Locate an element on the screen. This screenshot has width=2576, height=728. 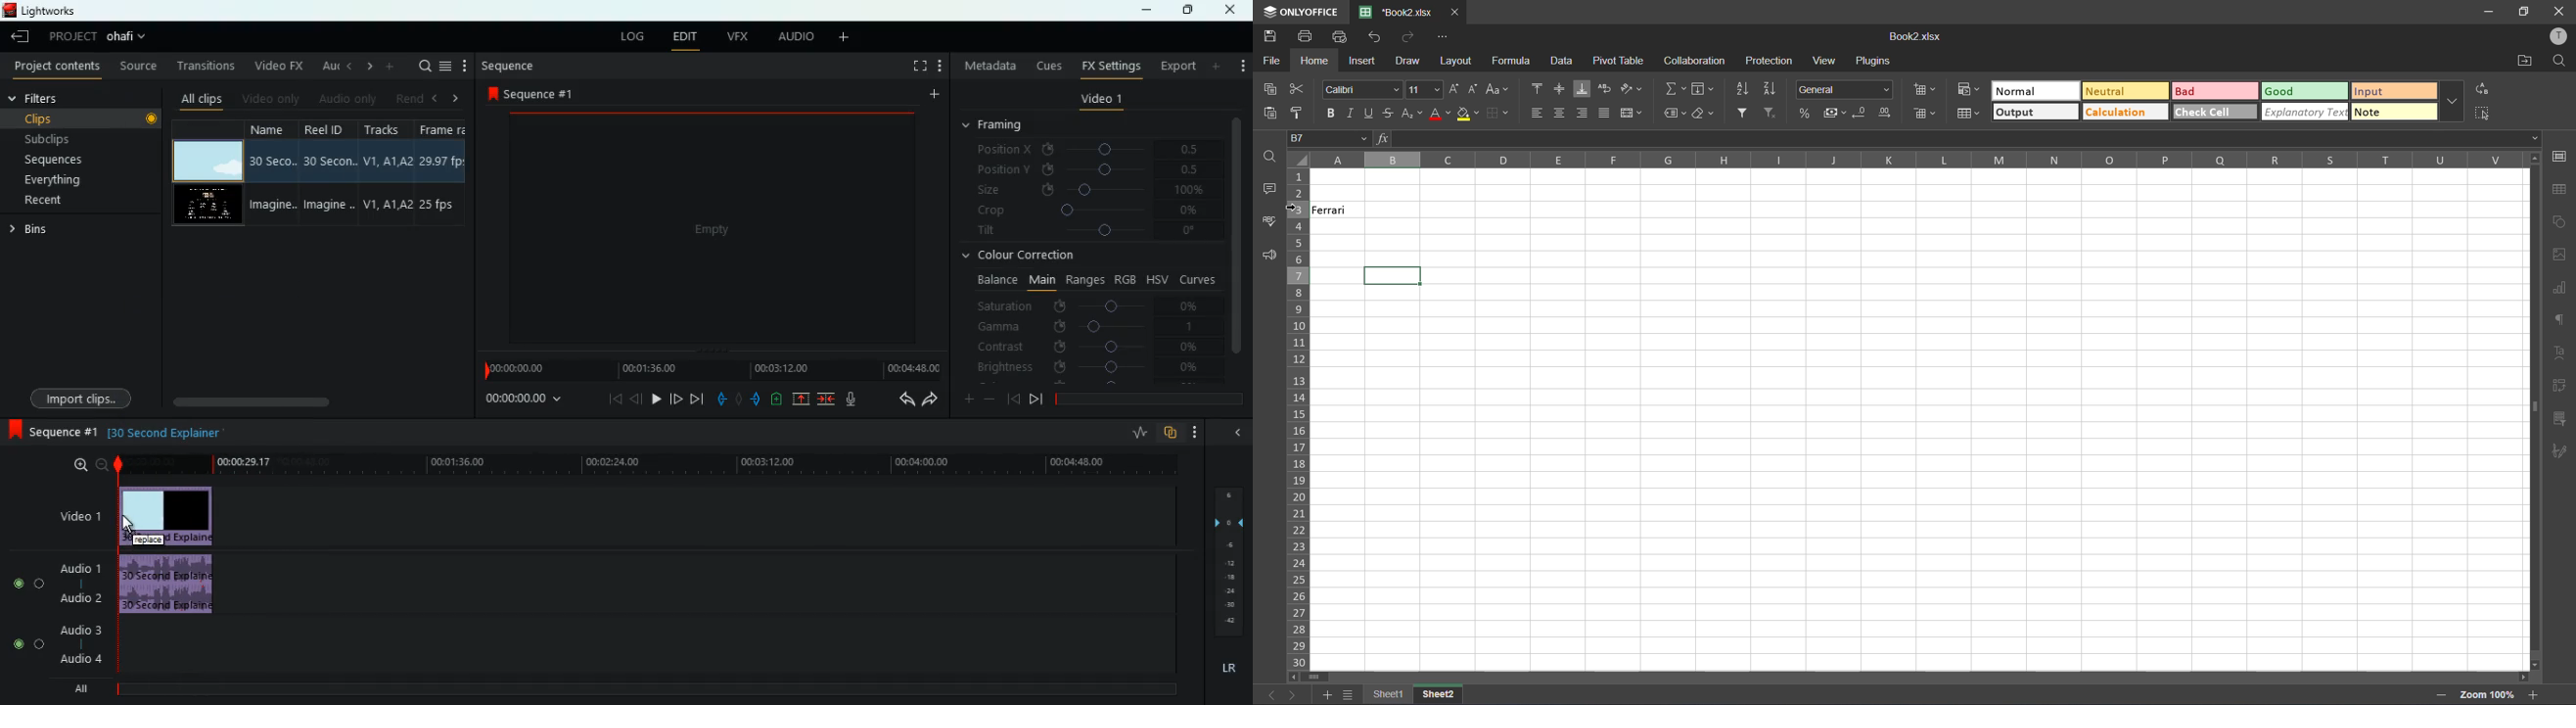
cell settings is located at coordinates (2564, 156).